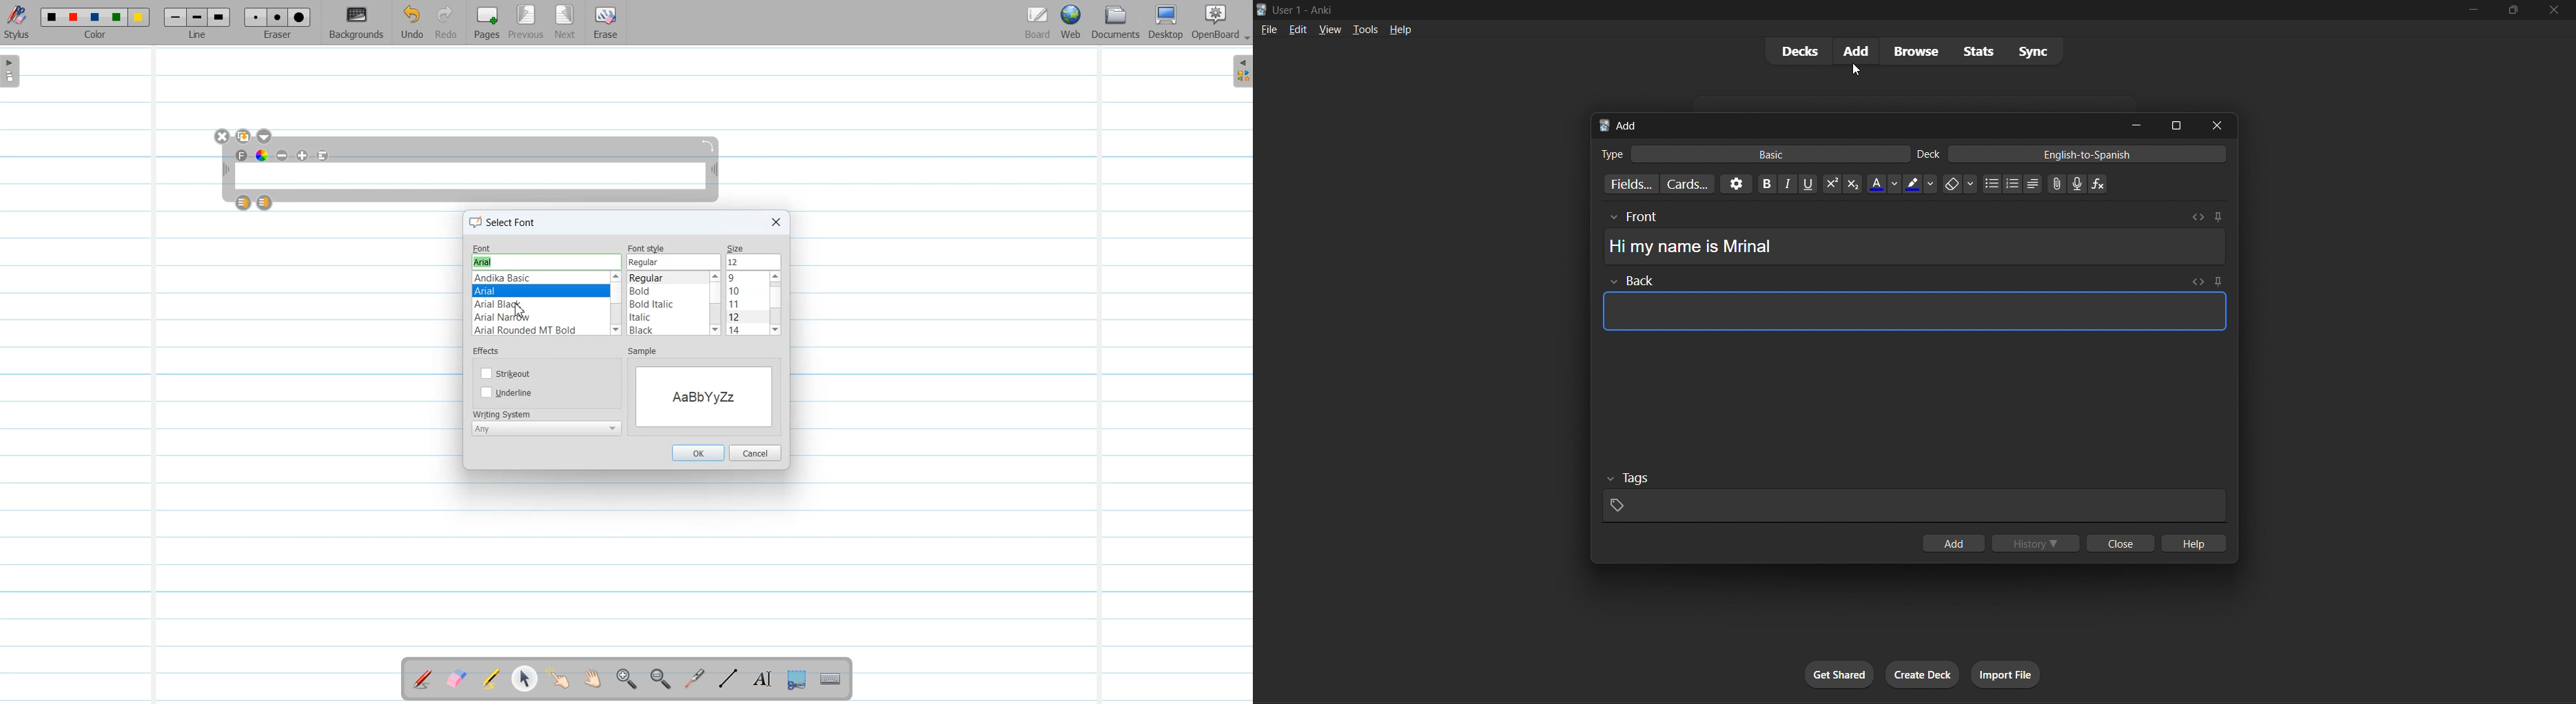  What do you see at coordinates (1913, 238) in the screenshot?
I see `card front english text box ` at bounding box center [1913, 238].